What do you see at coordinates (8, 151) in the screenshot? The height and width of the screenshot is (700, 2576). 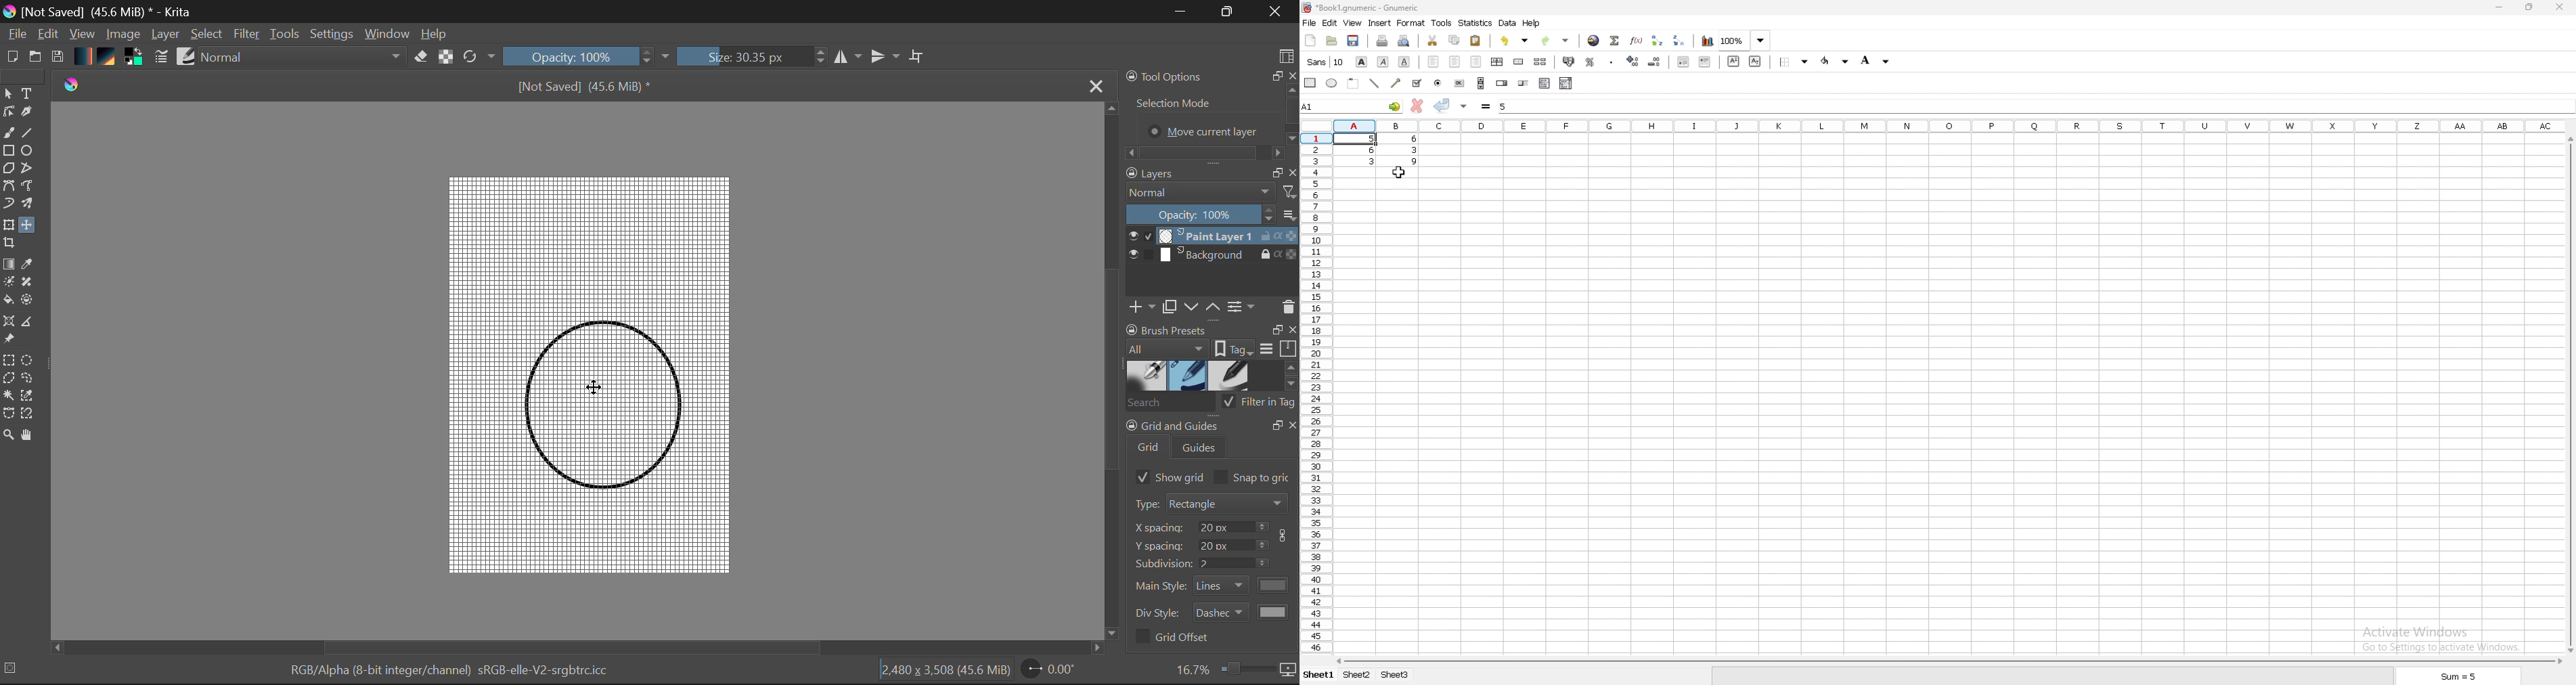 I see `Rectangle` at bounding box center [8, 151].